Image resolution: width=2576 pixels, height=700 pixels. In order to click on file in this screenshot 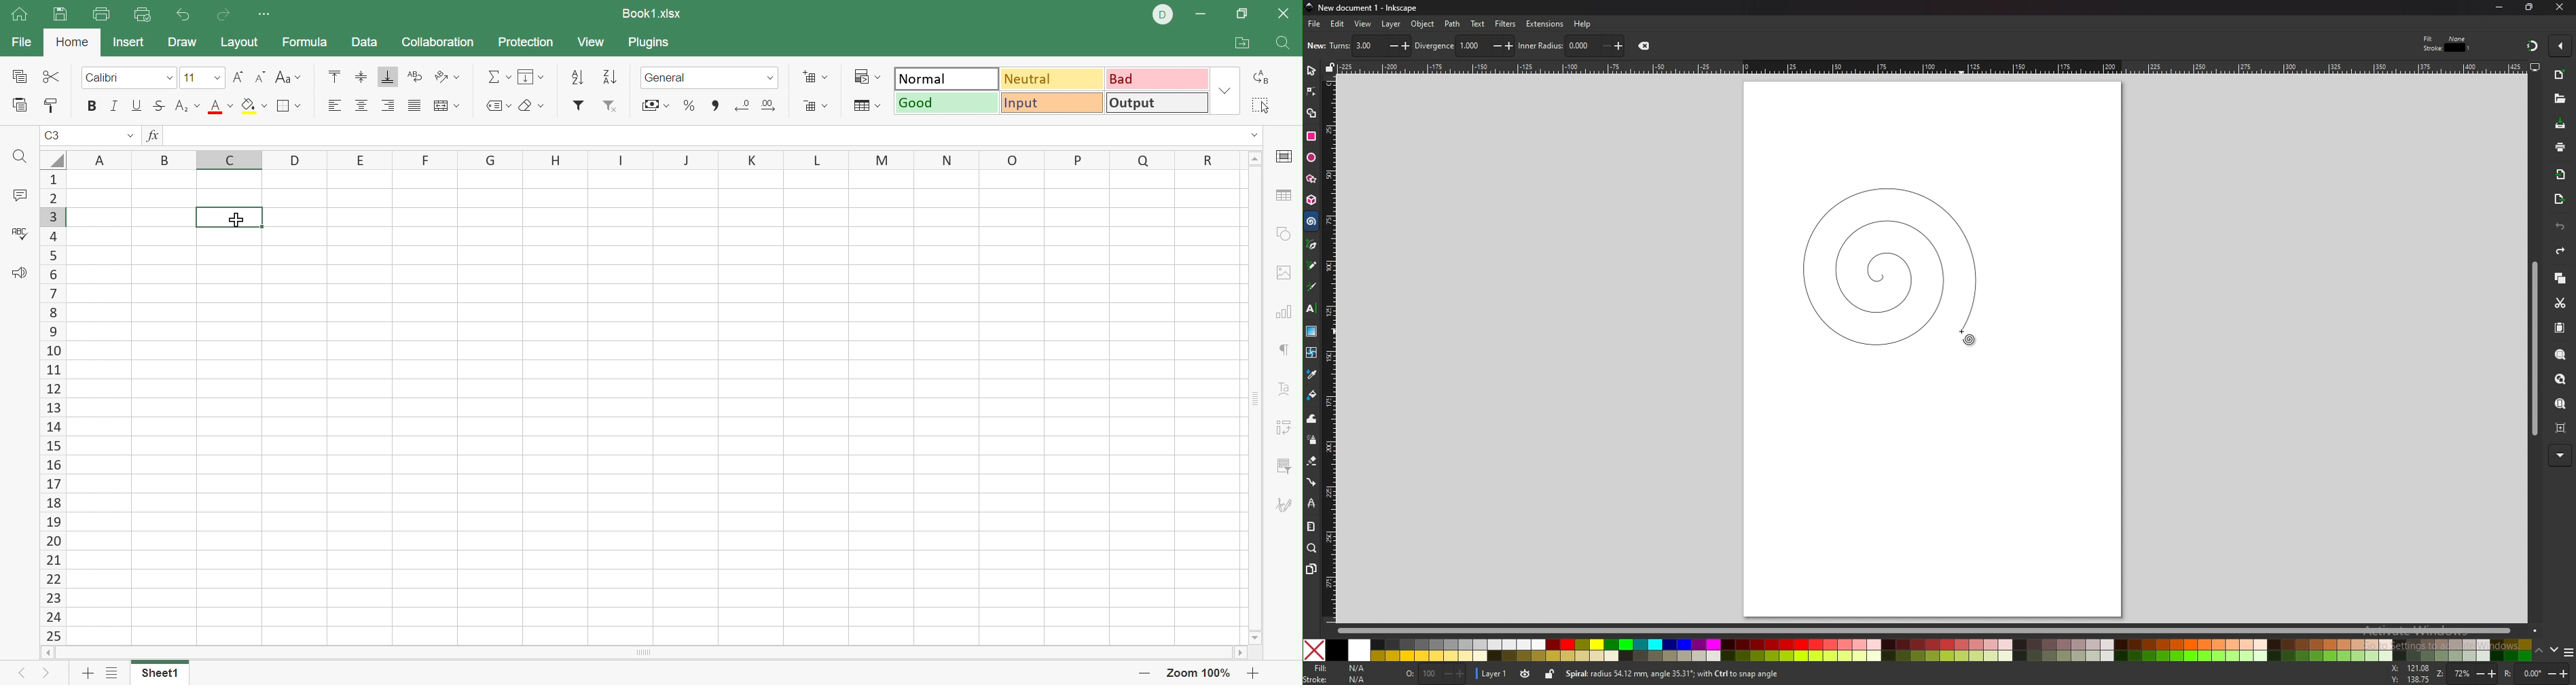, I will do `click(1315, 25)`.